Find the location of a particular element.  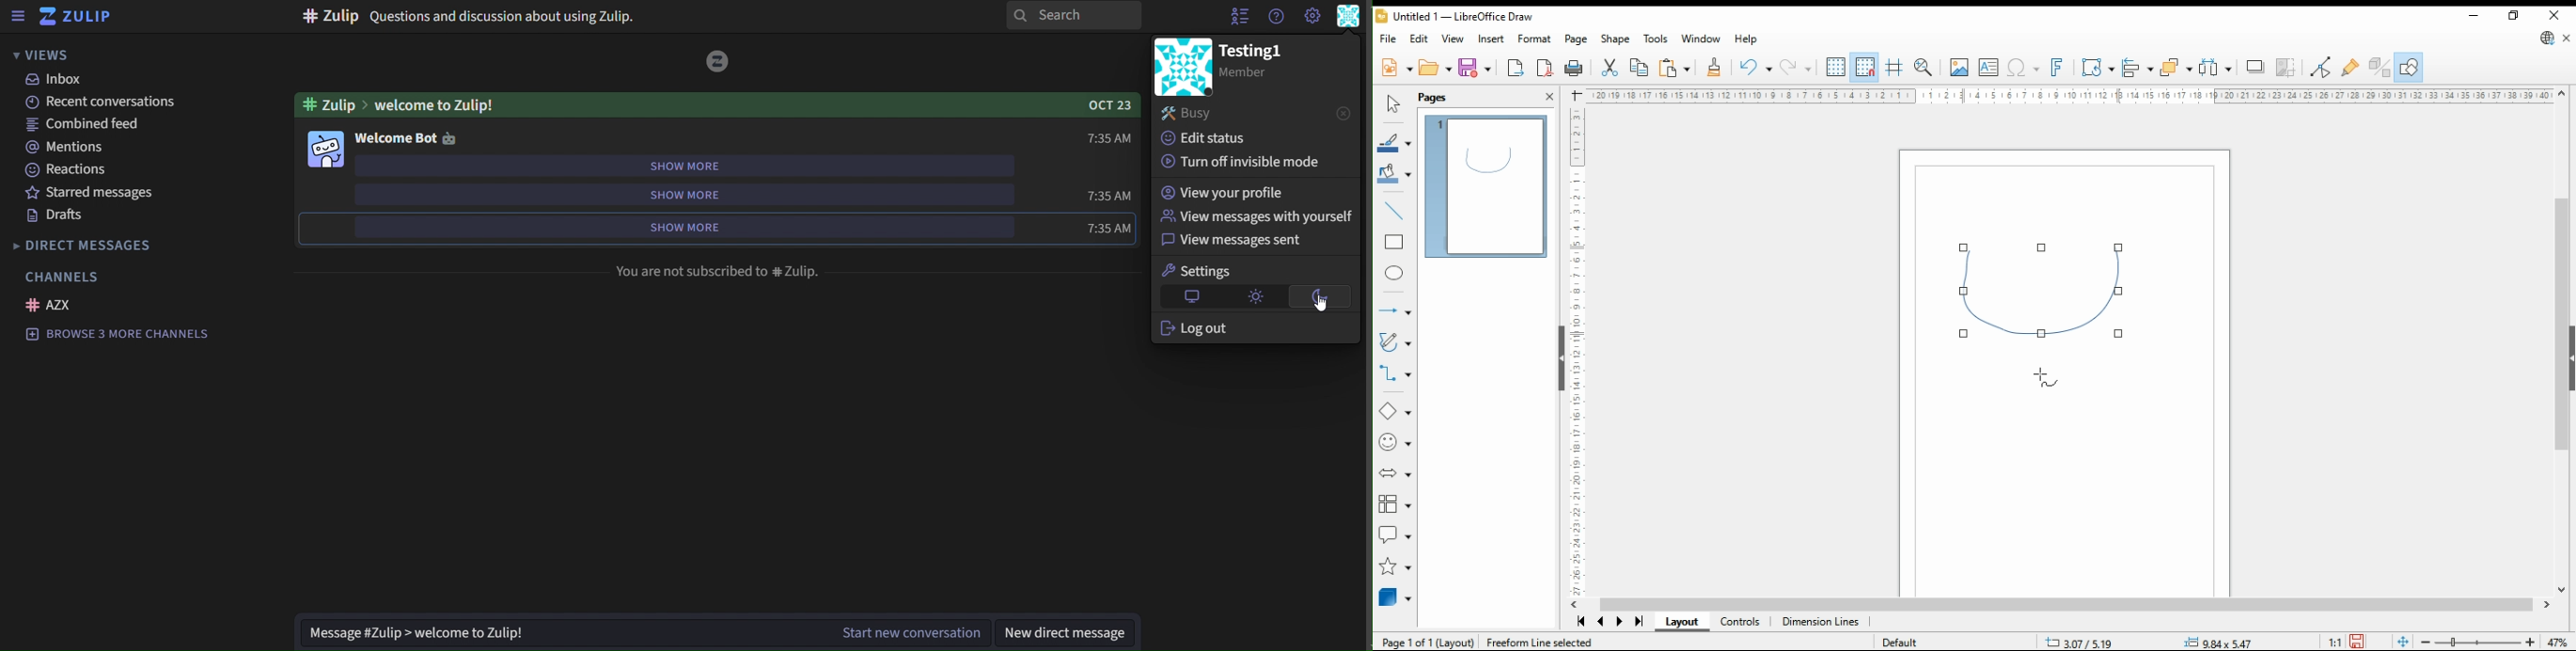

page 1 is located at coordinates (1484, 187).